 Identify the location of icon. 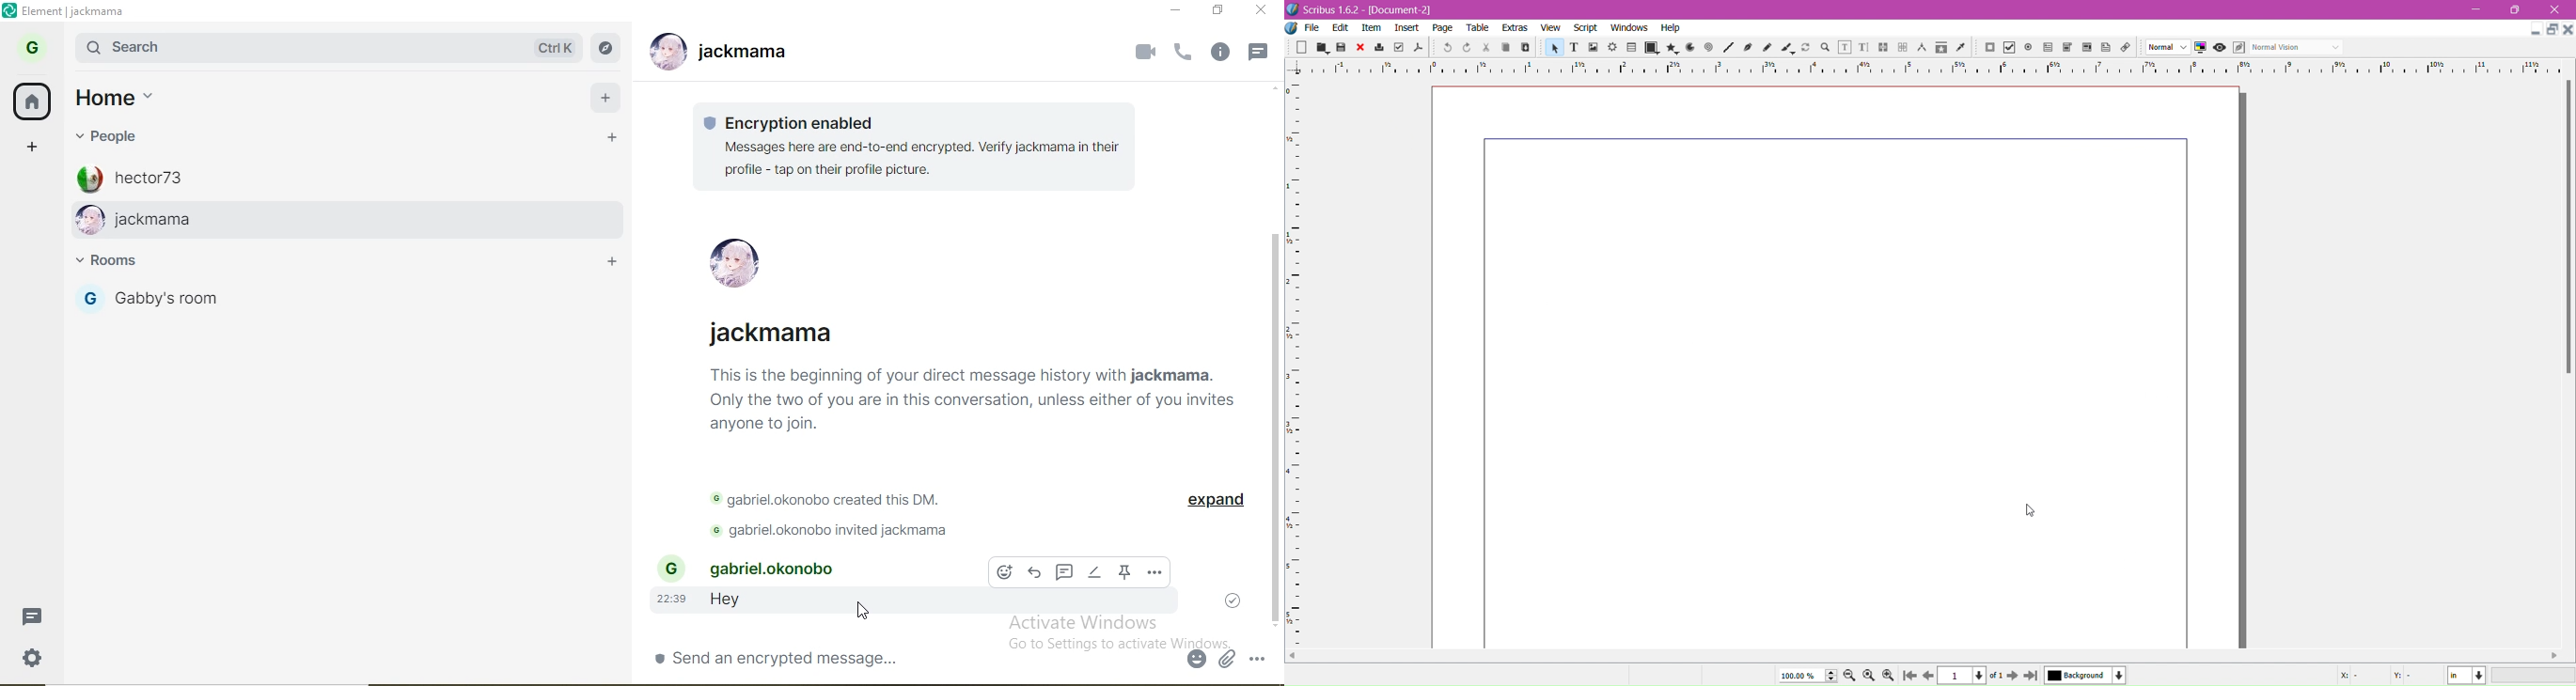
(2199, 47).